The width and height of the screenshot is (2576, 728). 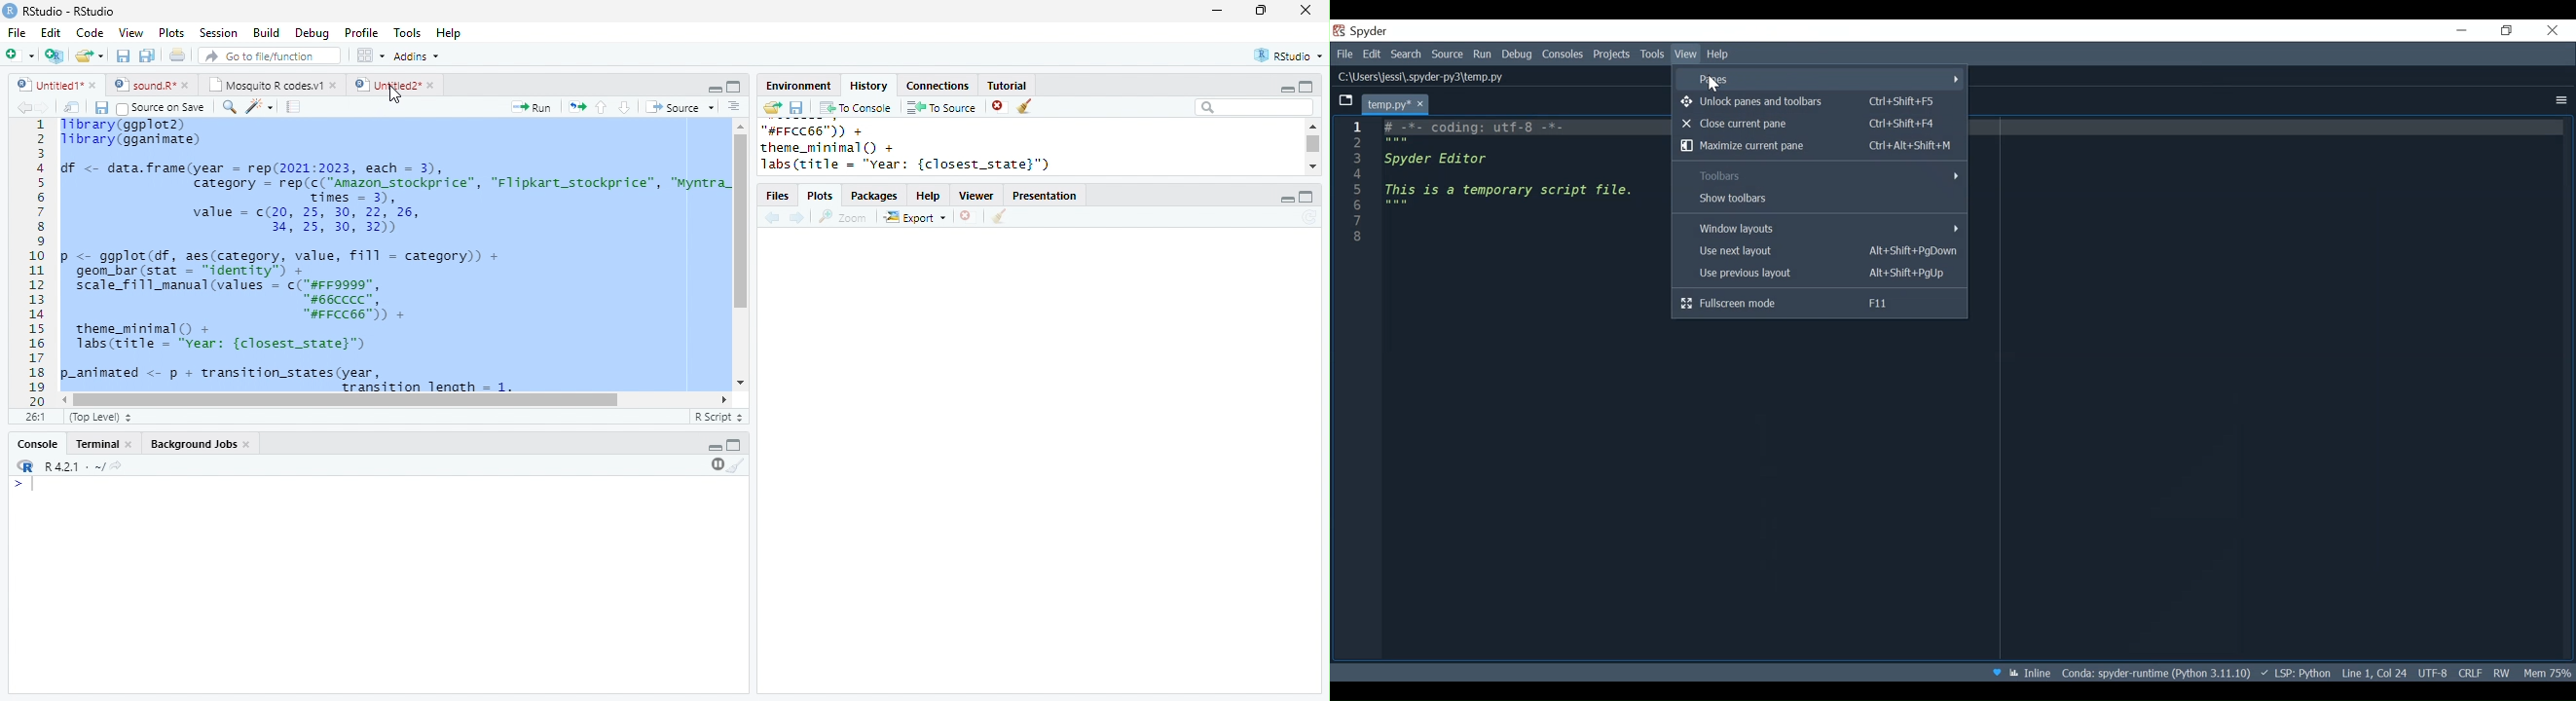 What do you see at coordinates (734, 87) in the screenshot?
I see `Maximize` at bounding box center [734, 87].